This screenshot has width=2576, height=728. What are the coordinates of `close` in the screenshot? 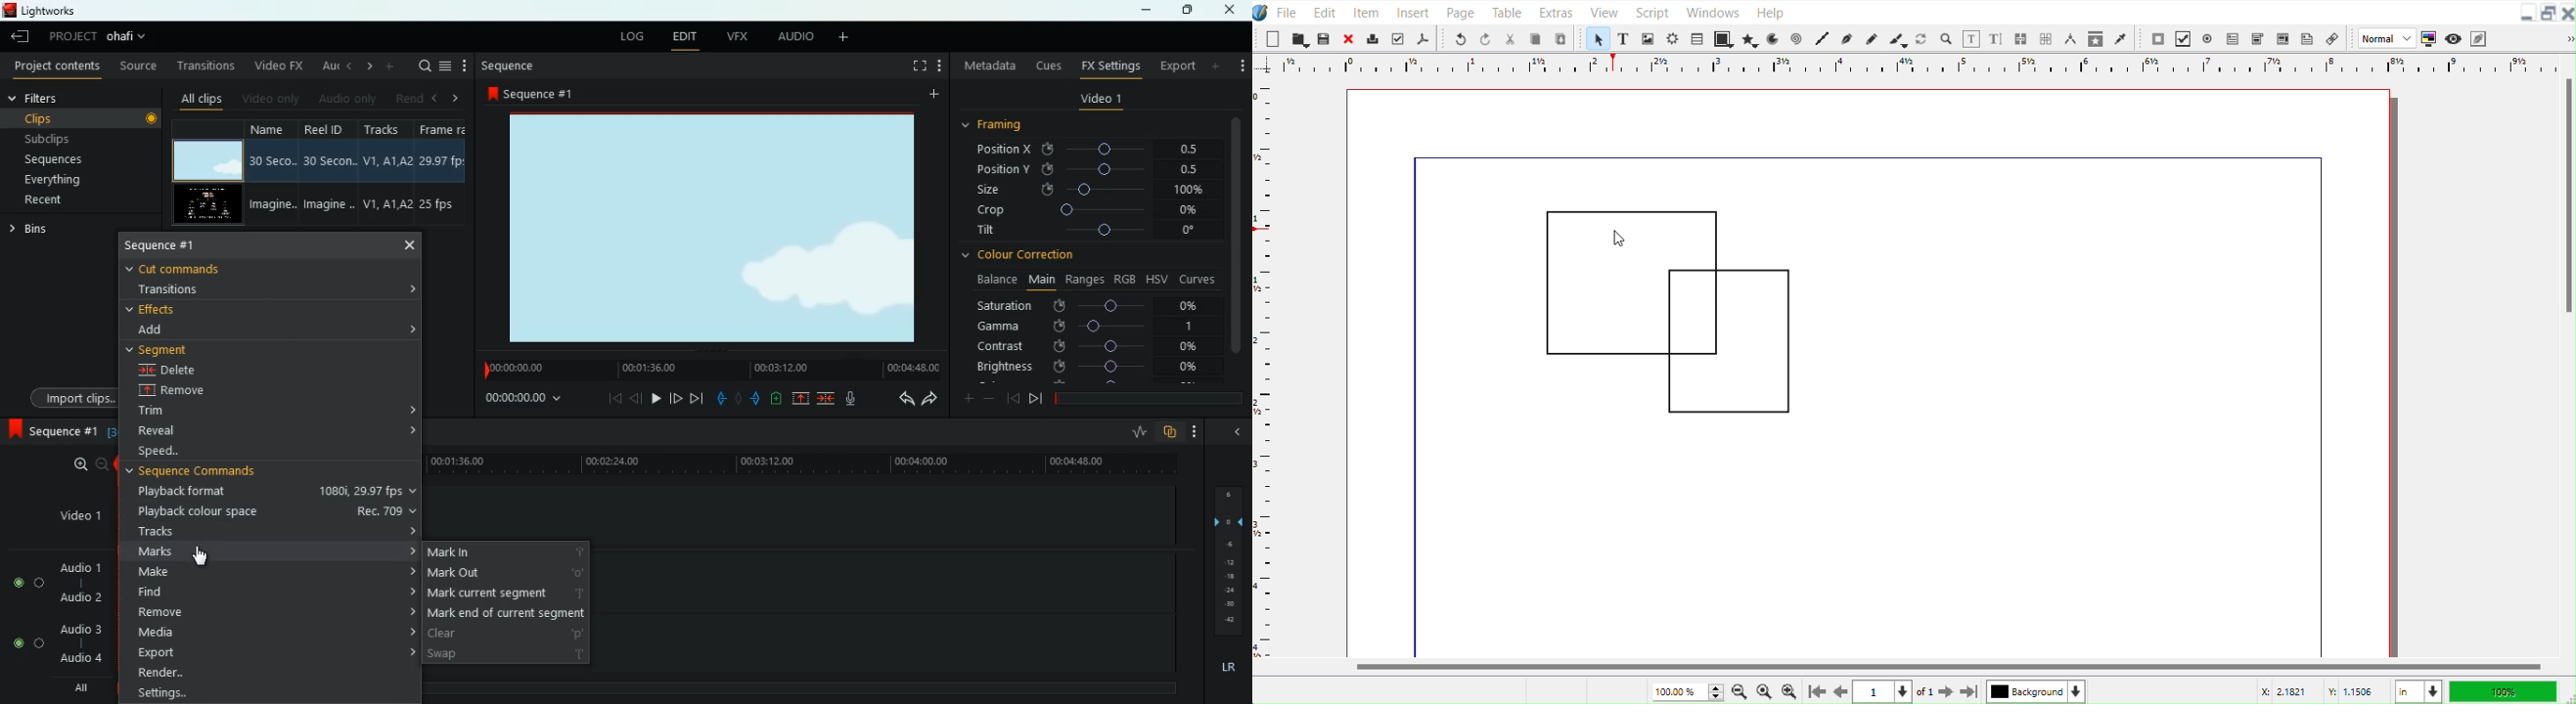 It's located at (402, 244).